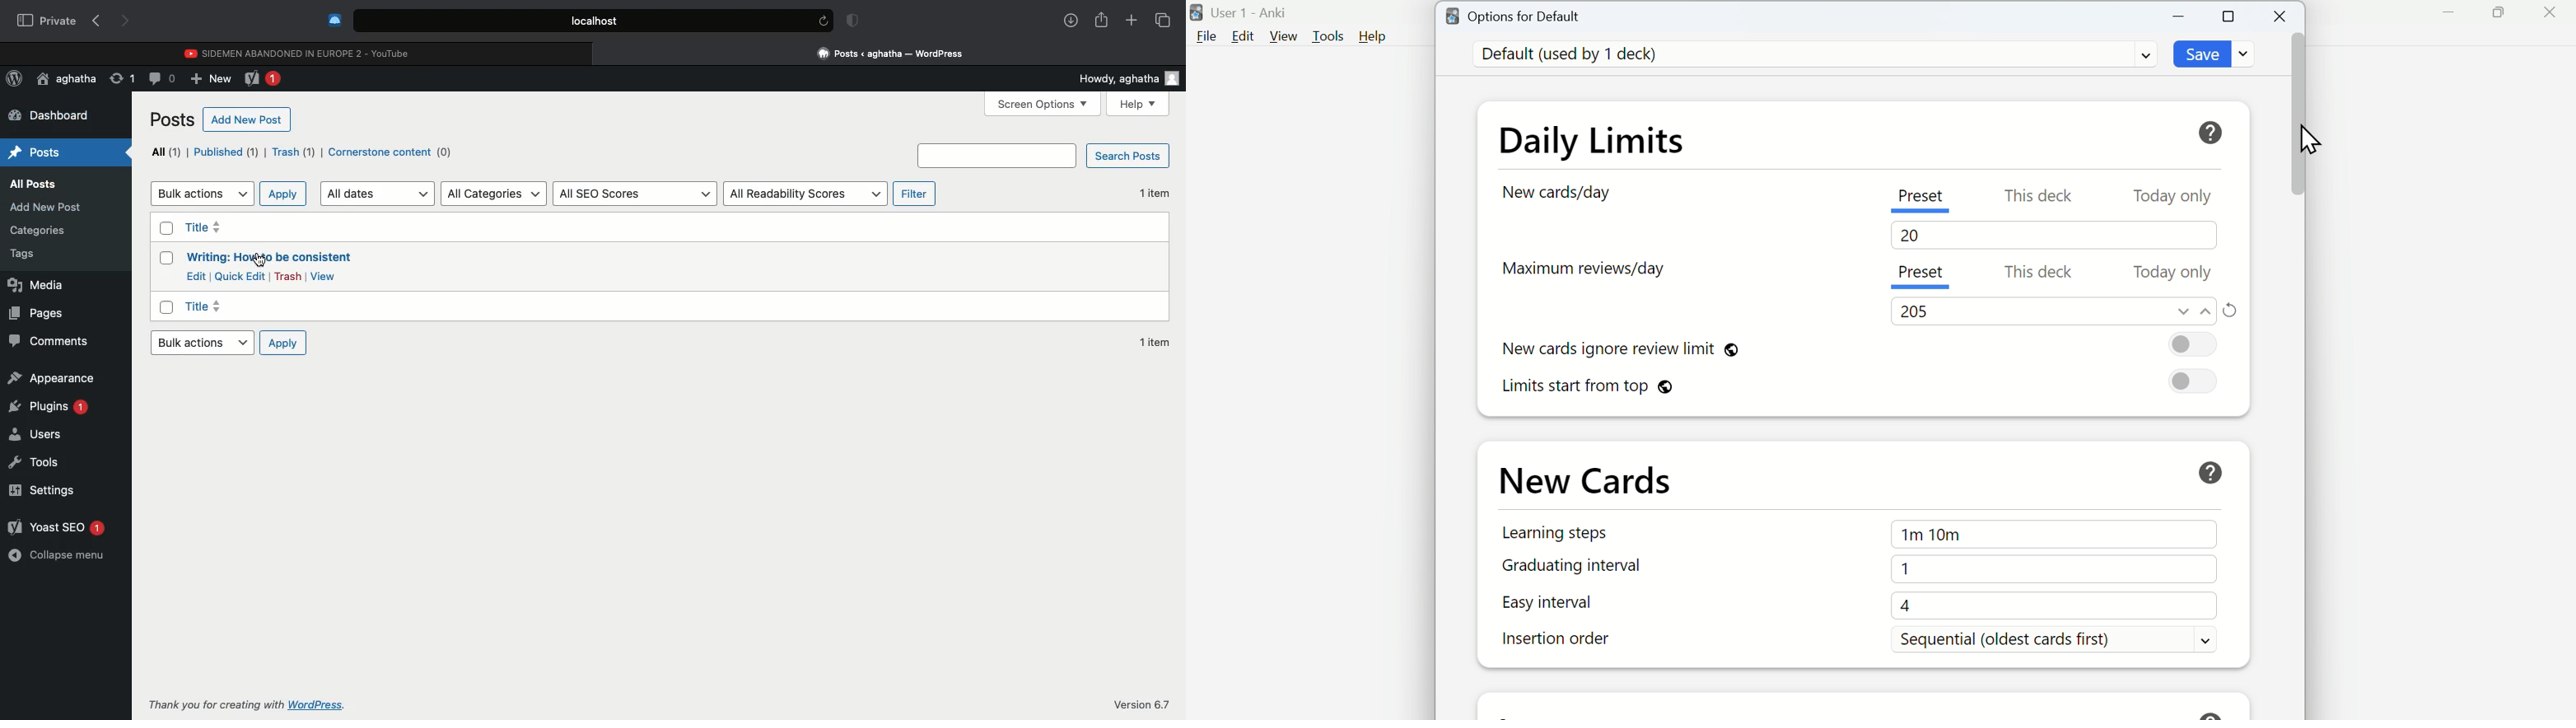  I want to click on 1m 10m, so click(2053, 533).